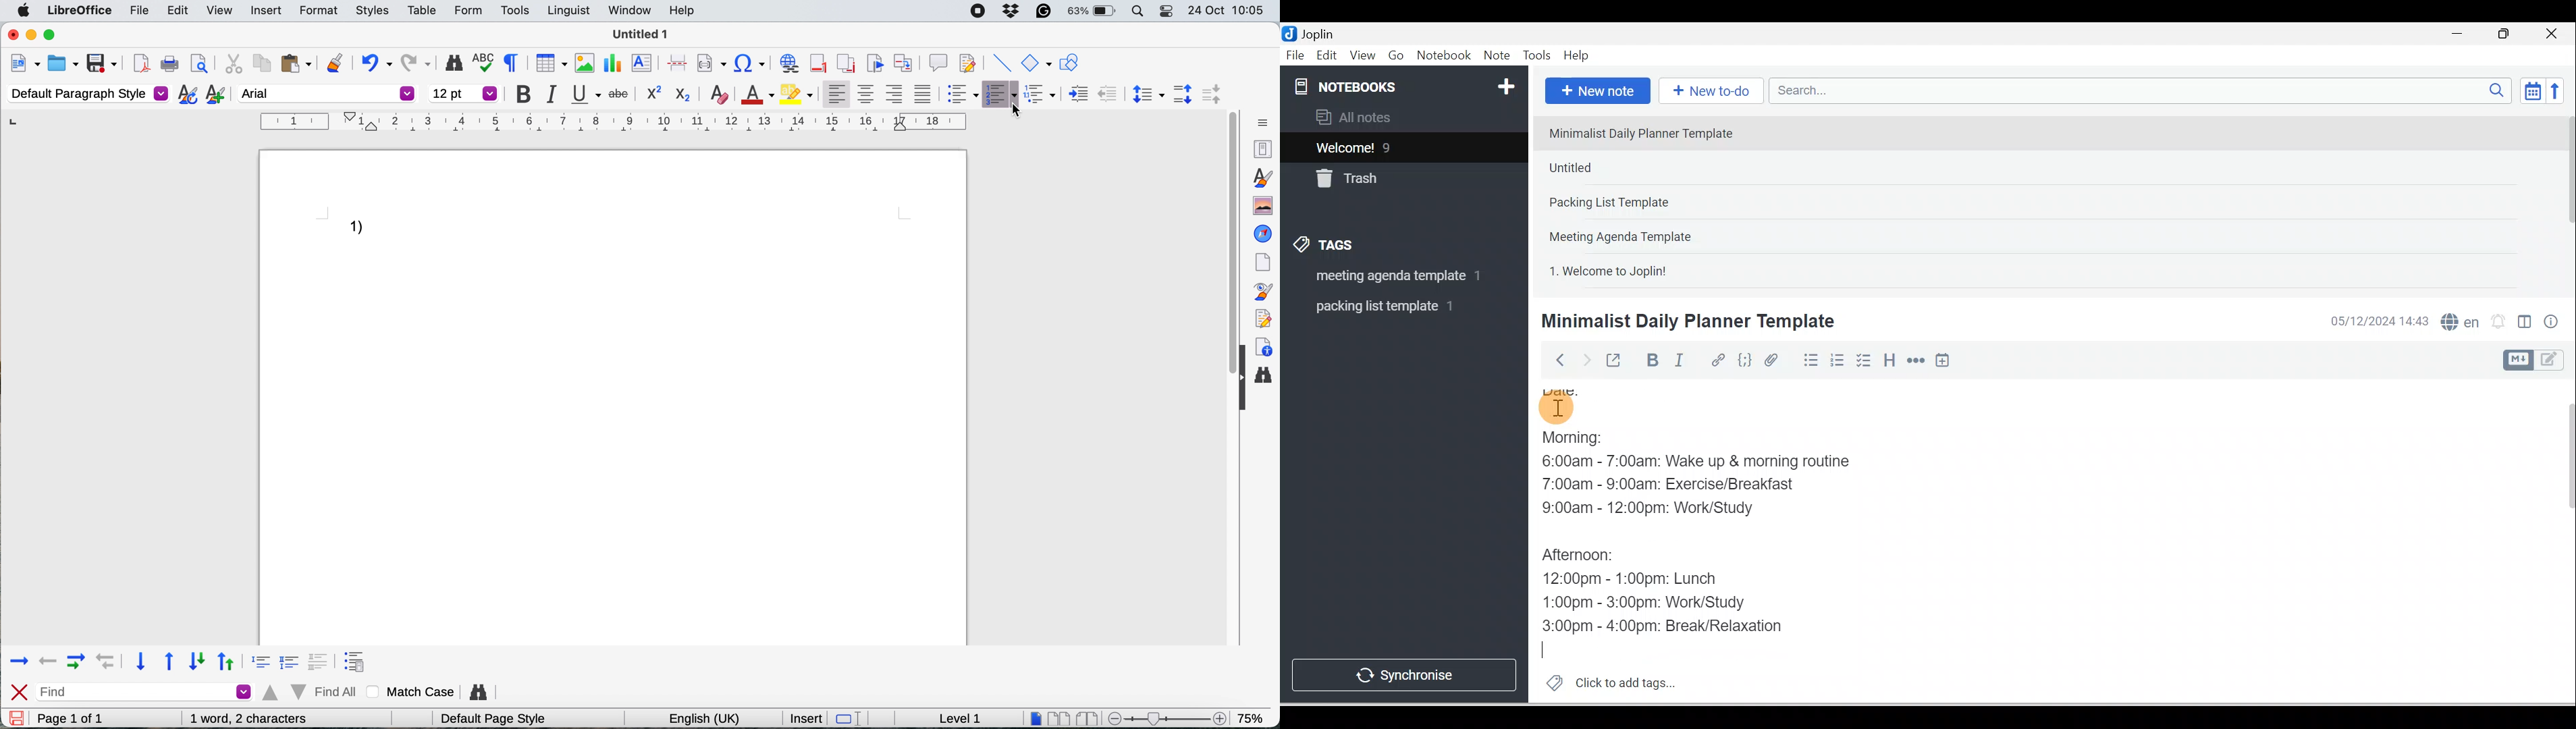  What do you see at coordinates (550, 64) in the screenshot?
I see `insert table` at bounding box center [550, 64].